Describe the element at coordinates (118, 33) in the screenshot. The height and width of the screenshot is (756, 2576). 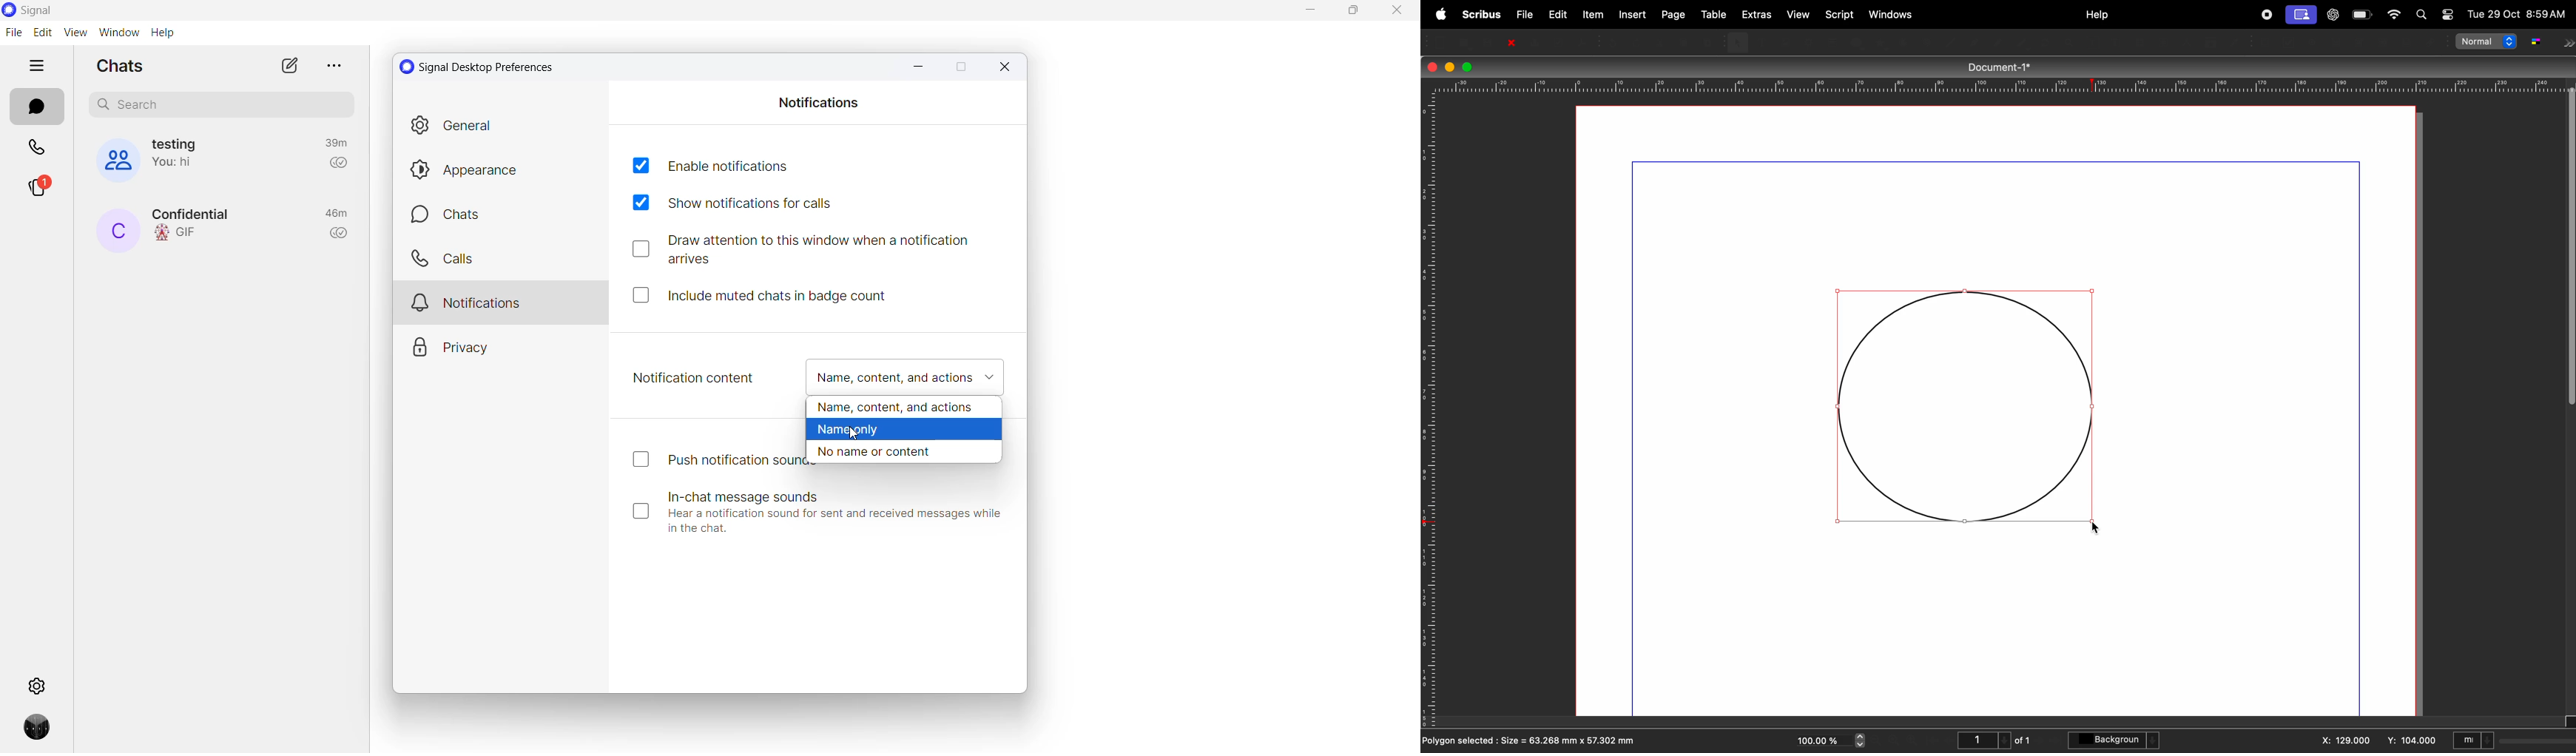
I see `window` at that location.